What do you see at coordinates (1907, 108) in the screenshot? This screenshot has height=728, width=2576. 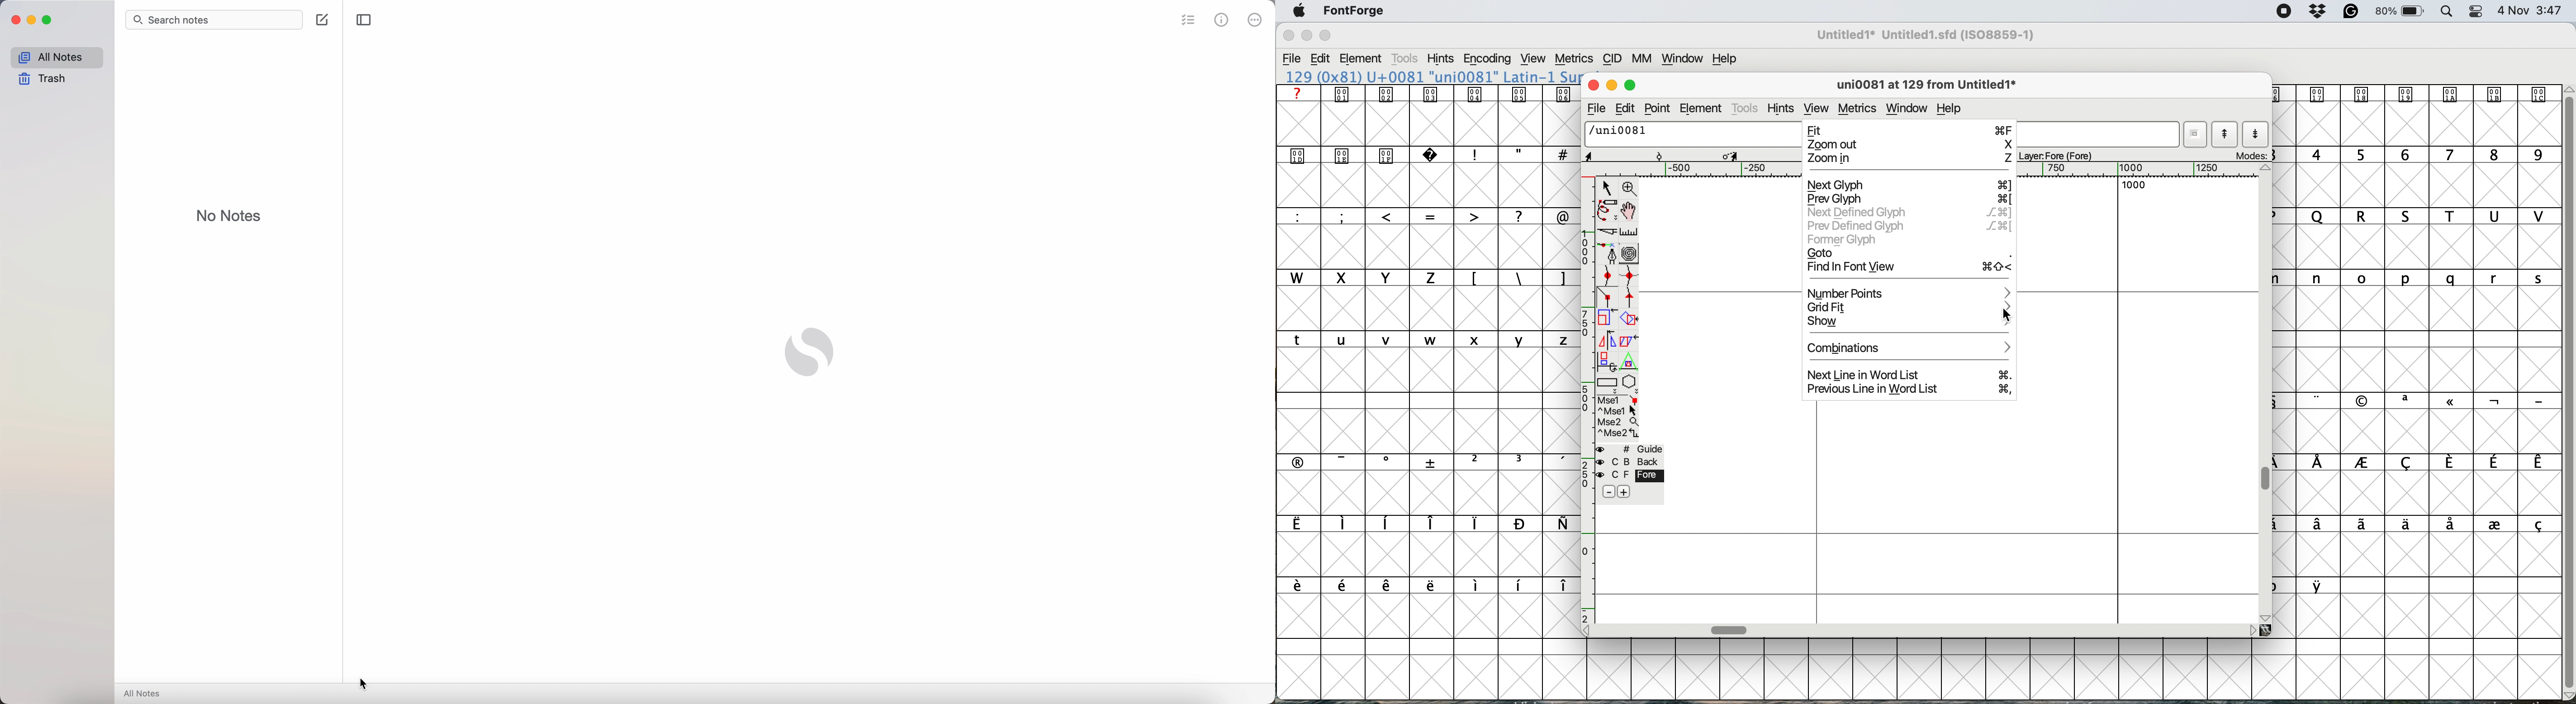 I see `window` at bounding box center [1907, 108].